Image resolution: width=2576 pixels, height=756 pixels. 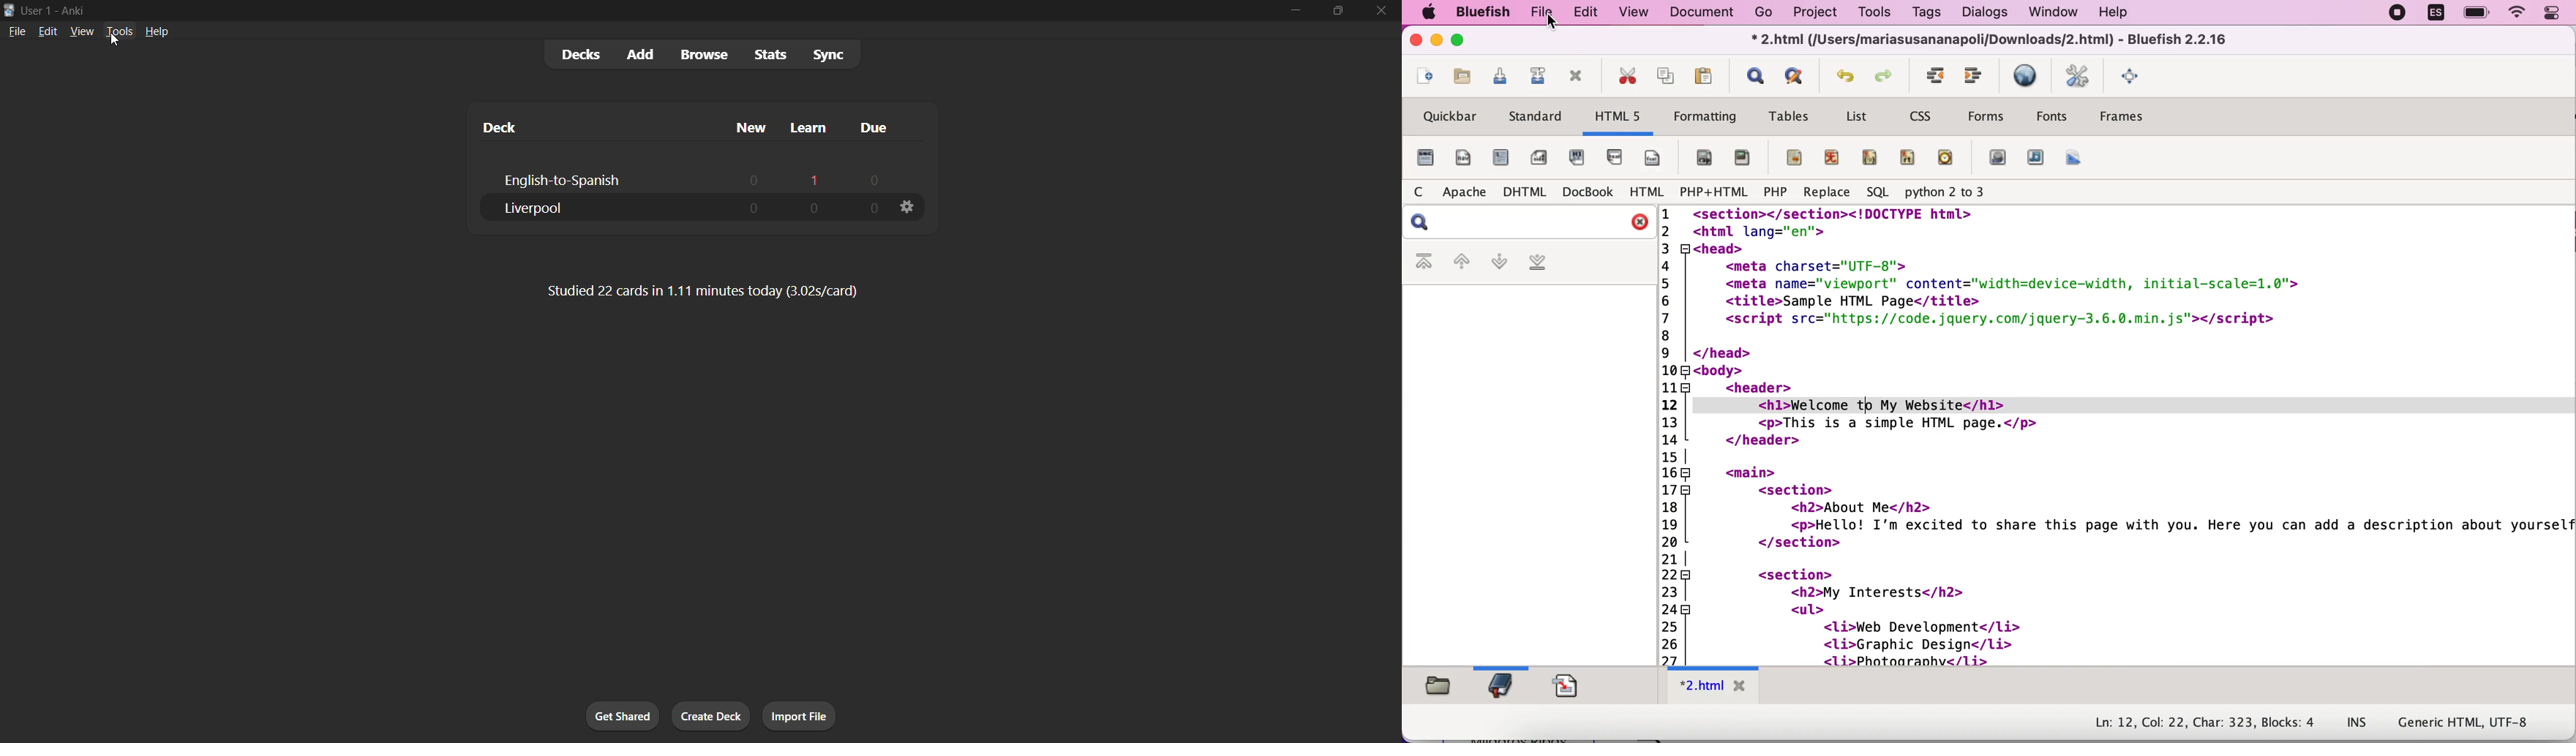 I want to click on sql, so click(x=1876, y=192).